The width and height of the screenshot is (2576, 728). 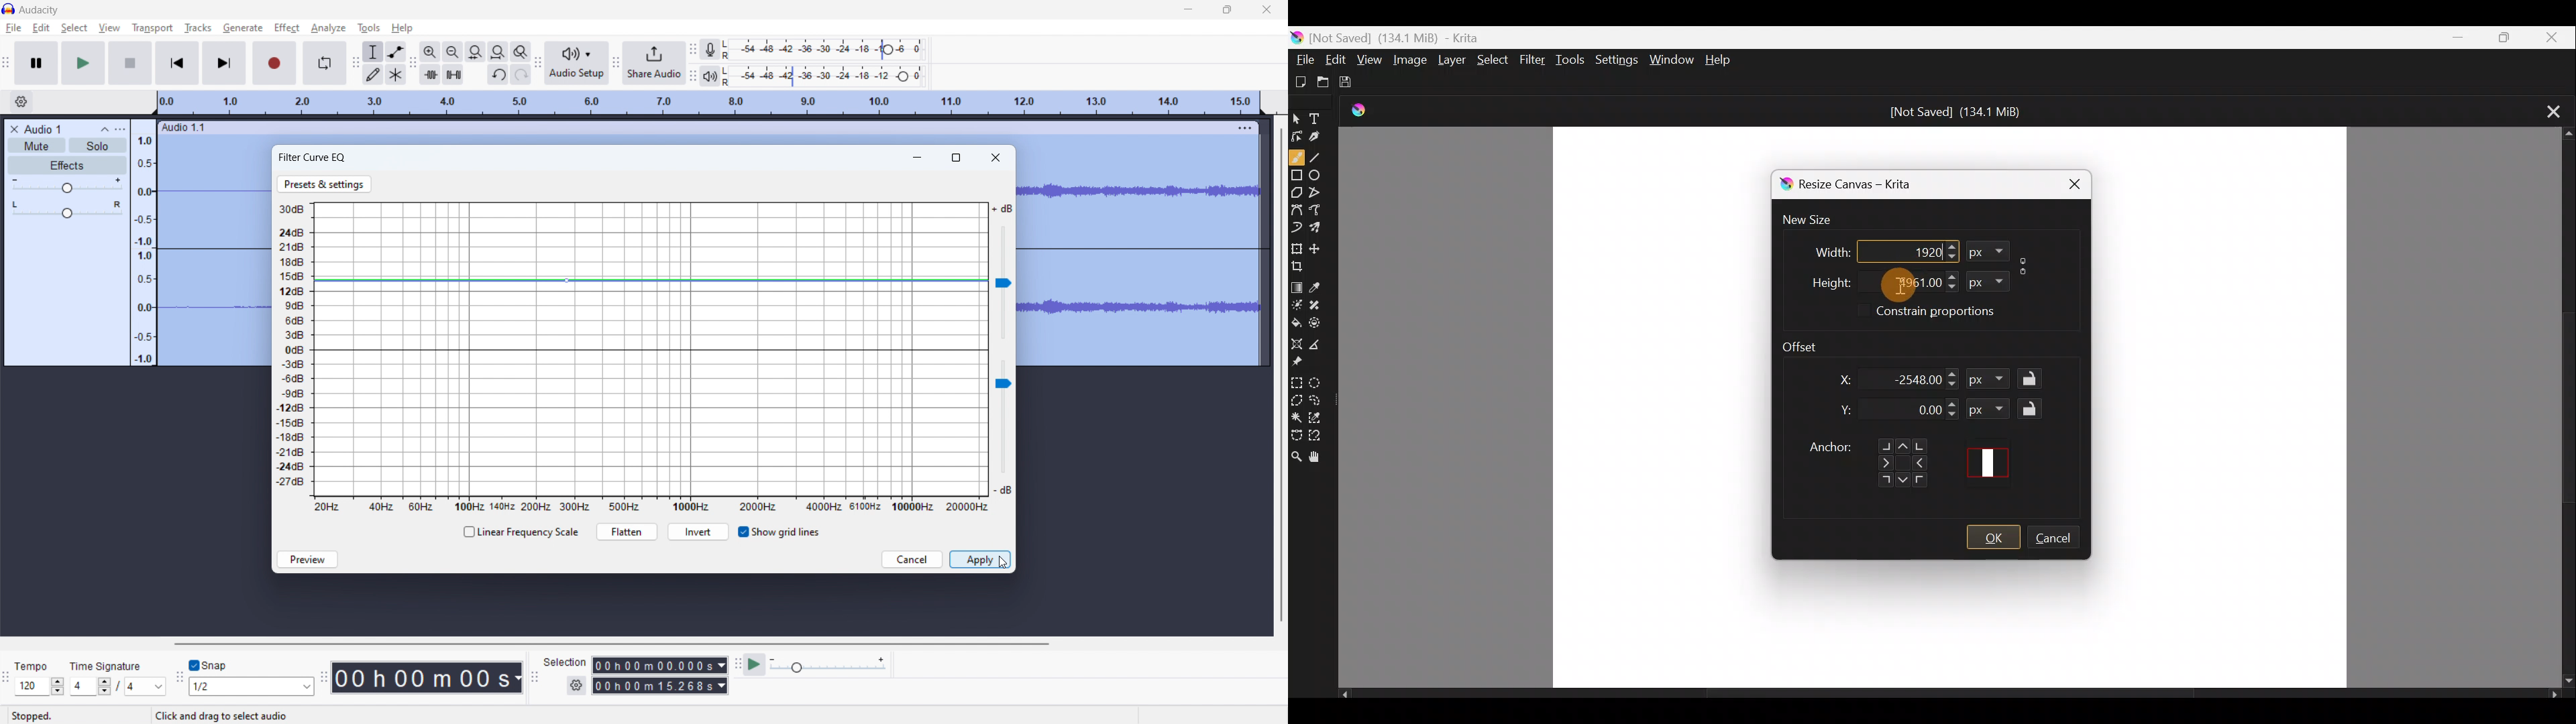 What do you see at coordinates (651, 280) in the screenshot?
I see `EQ line moved` at bounding box center [651, 280].